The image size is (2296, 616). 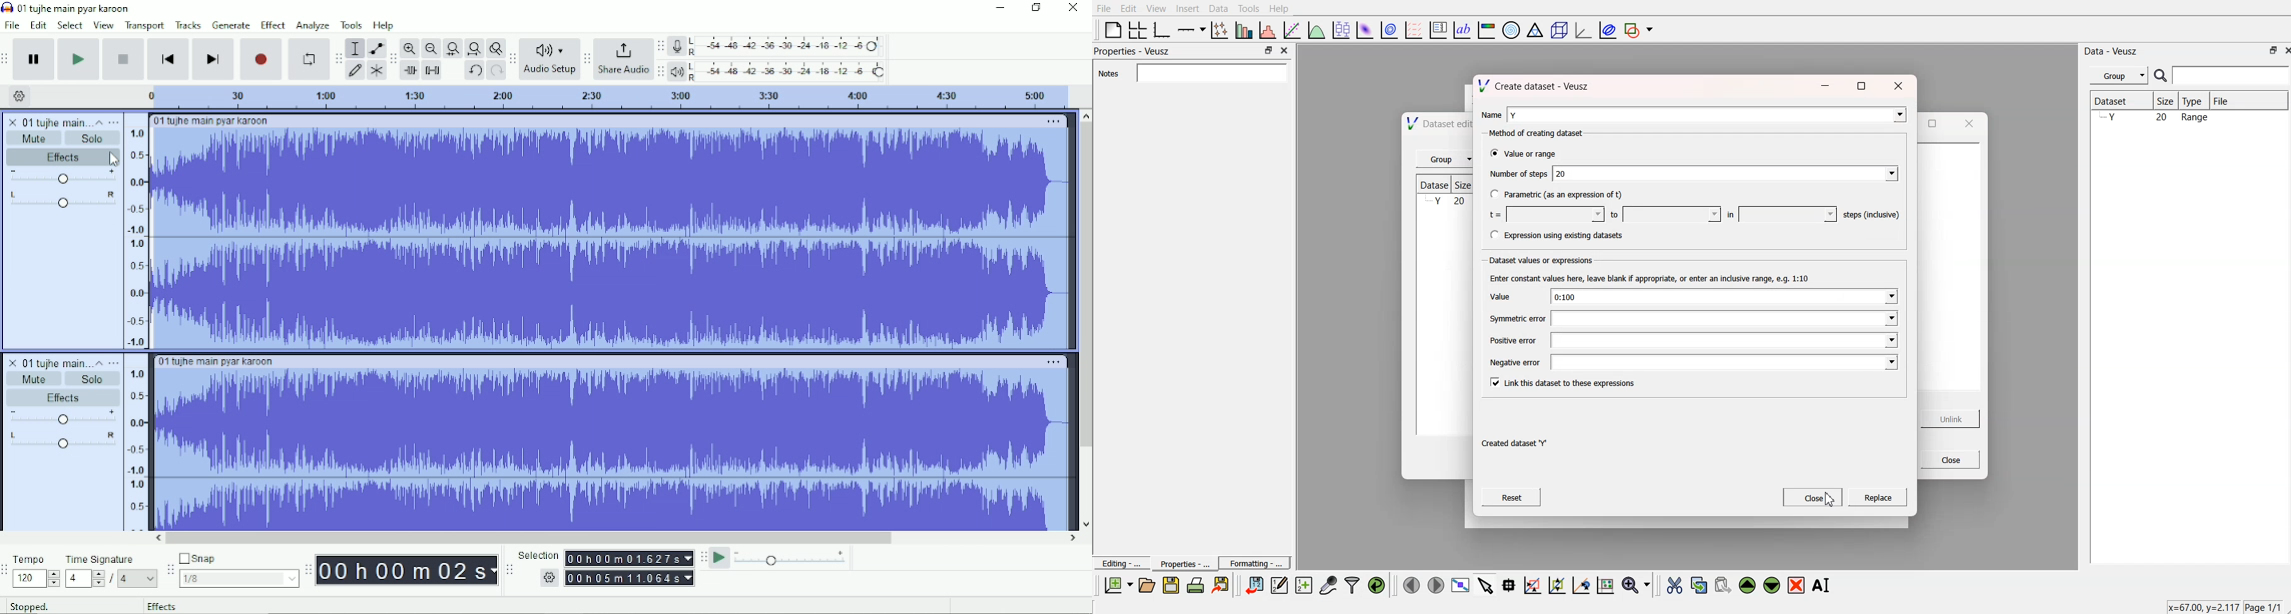 What do you see at coordinates (509, 570) in the screenshot?
I see `Audacity selection toolbar` at bounding box center [509, 570].